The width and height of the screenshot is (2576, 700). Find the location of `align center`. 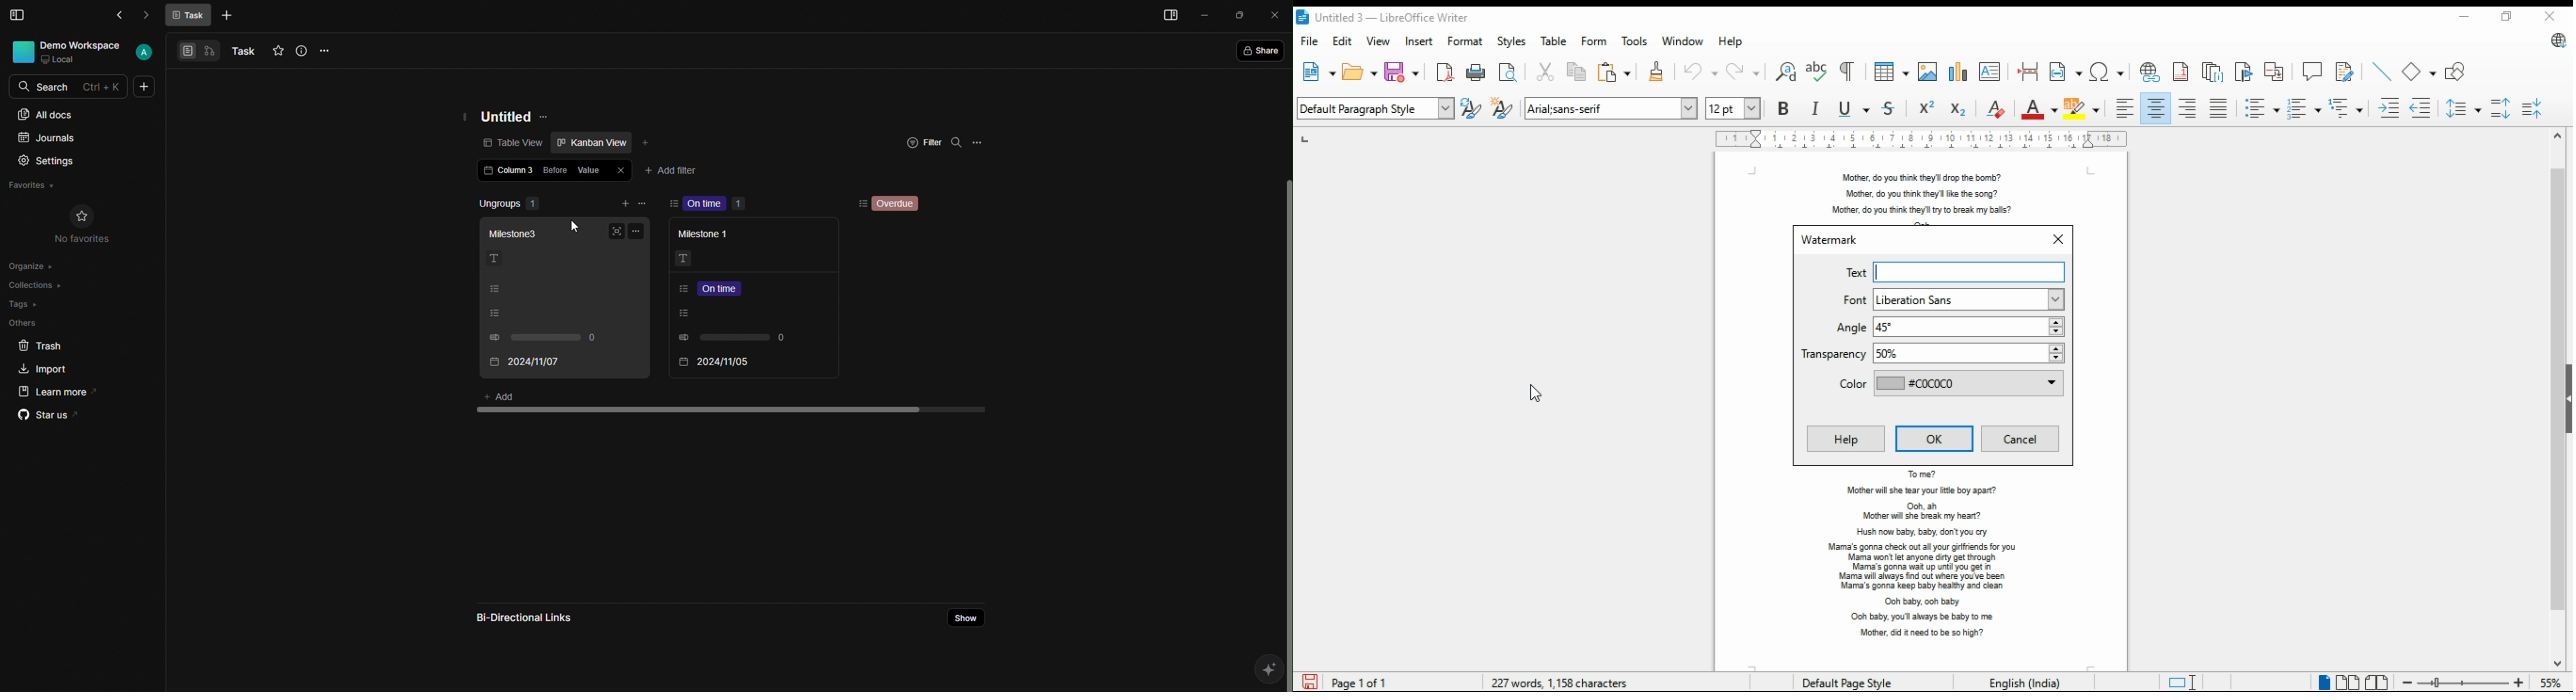

align center is located at coordinates (2155, 108).